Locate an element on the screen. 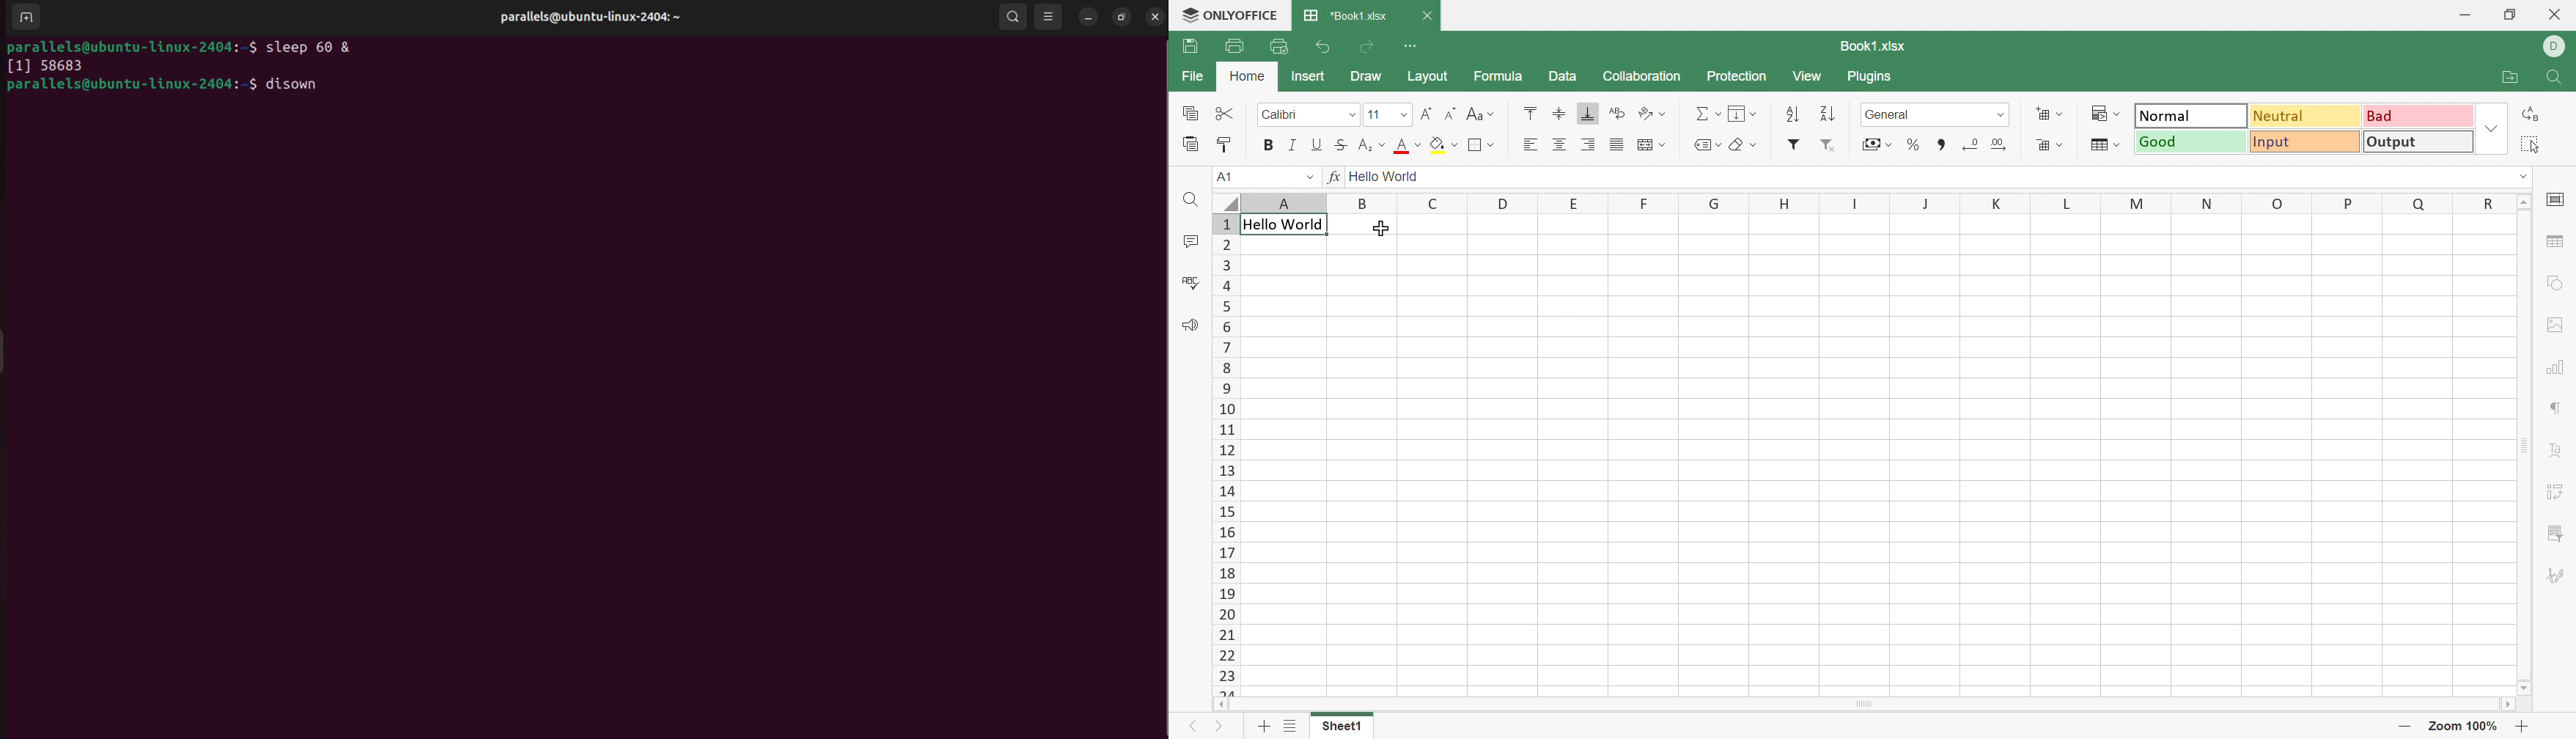 Image resolution: width=2576 pixels, height=756 pixels. Drop down is located at coordinates (1306, 177).